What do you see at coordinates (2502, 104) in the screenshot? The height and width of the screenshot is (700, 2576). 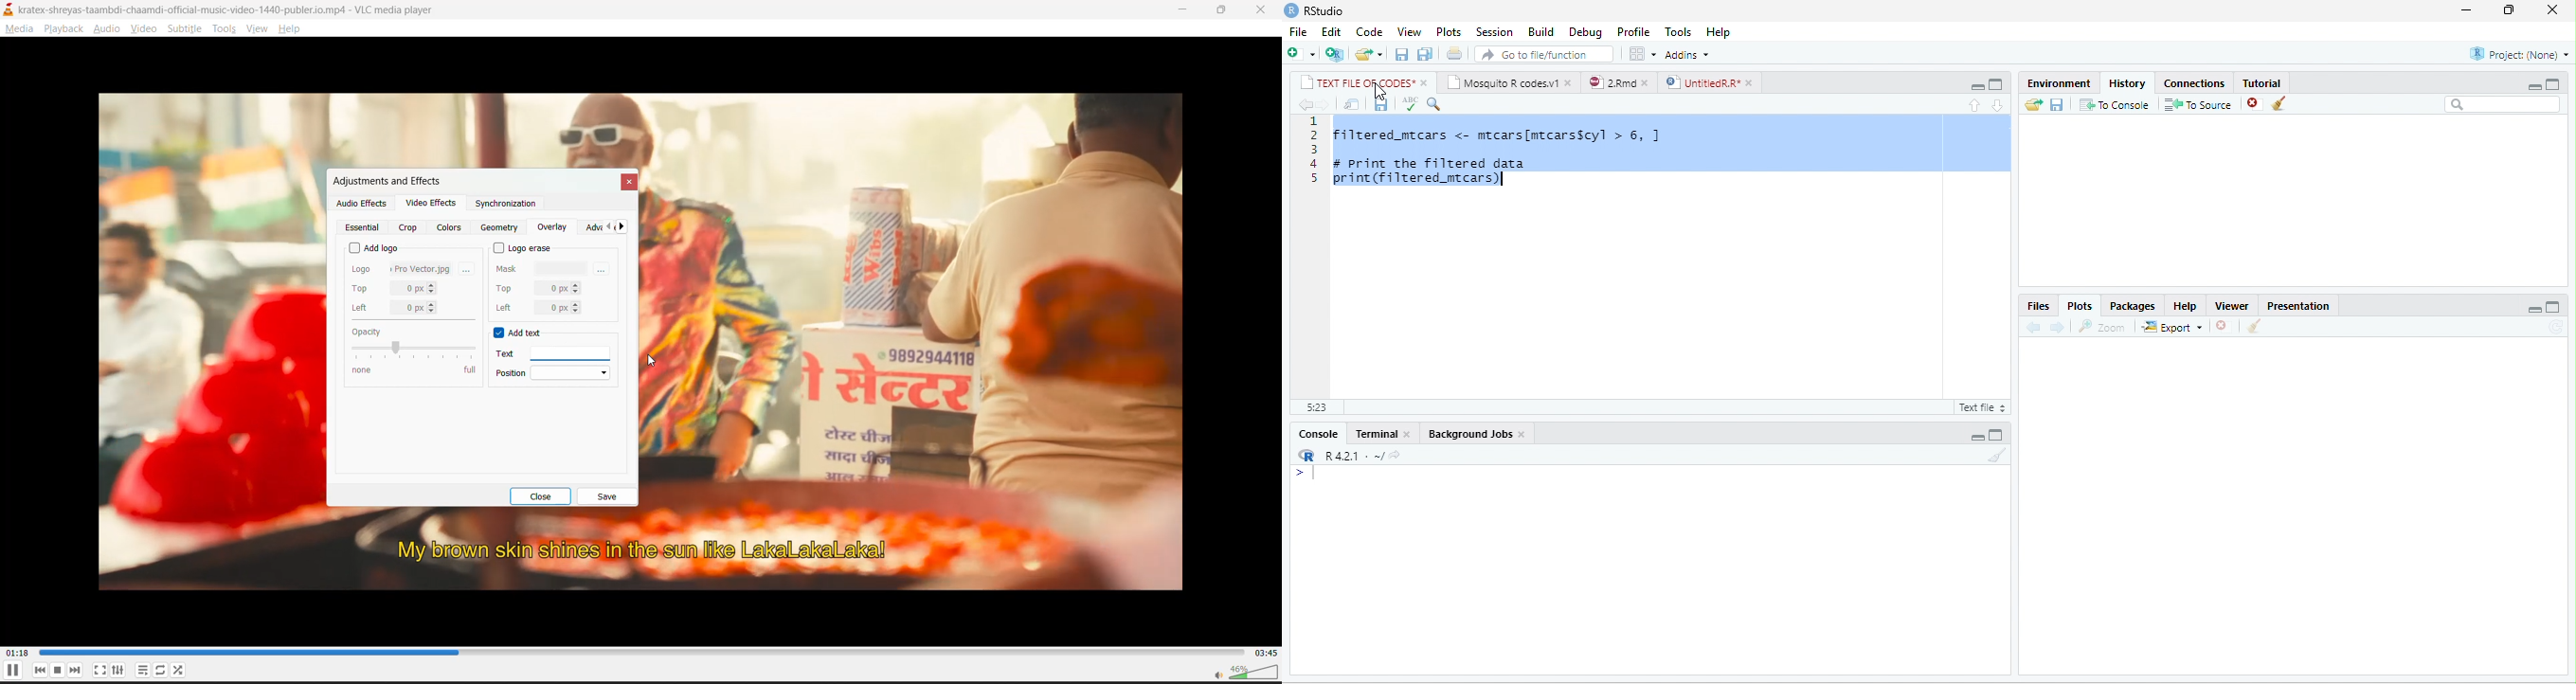 I see `search bar` at bounding box center [2502, 104].